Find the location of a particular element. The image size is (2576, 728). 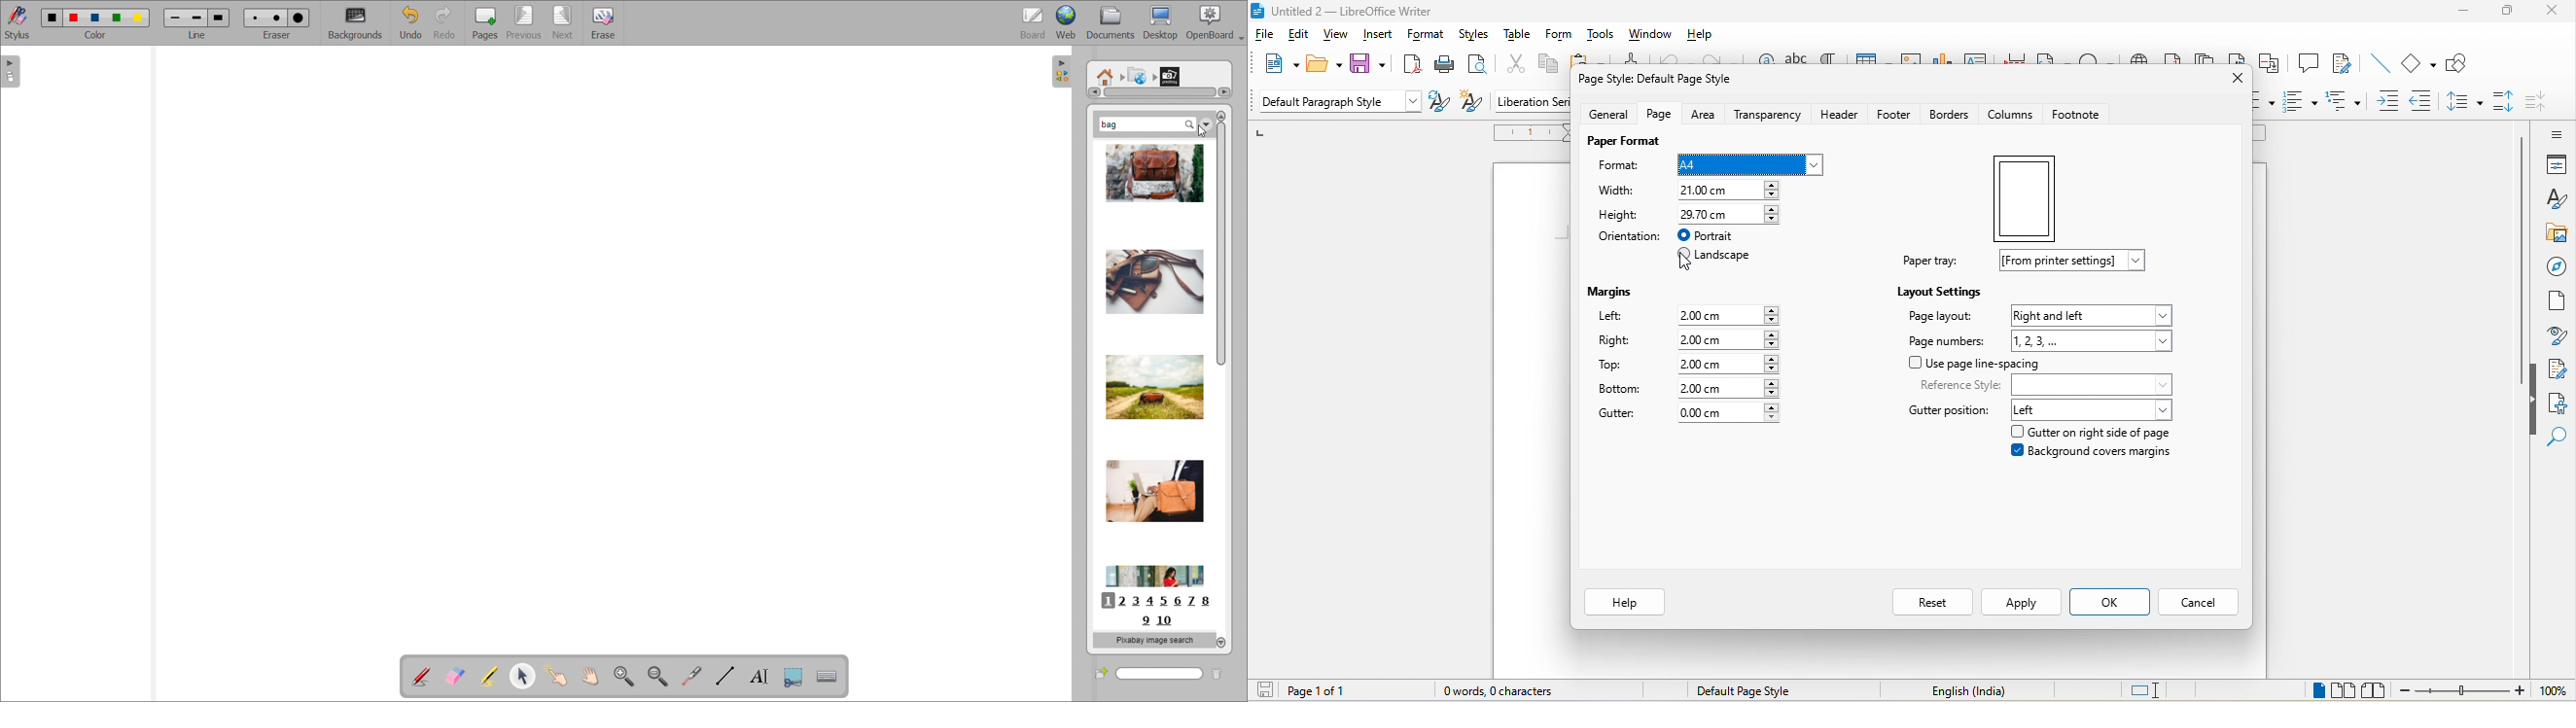

draw lines is located at coordinates (726, 676).